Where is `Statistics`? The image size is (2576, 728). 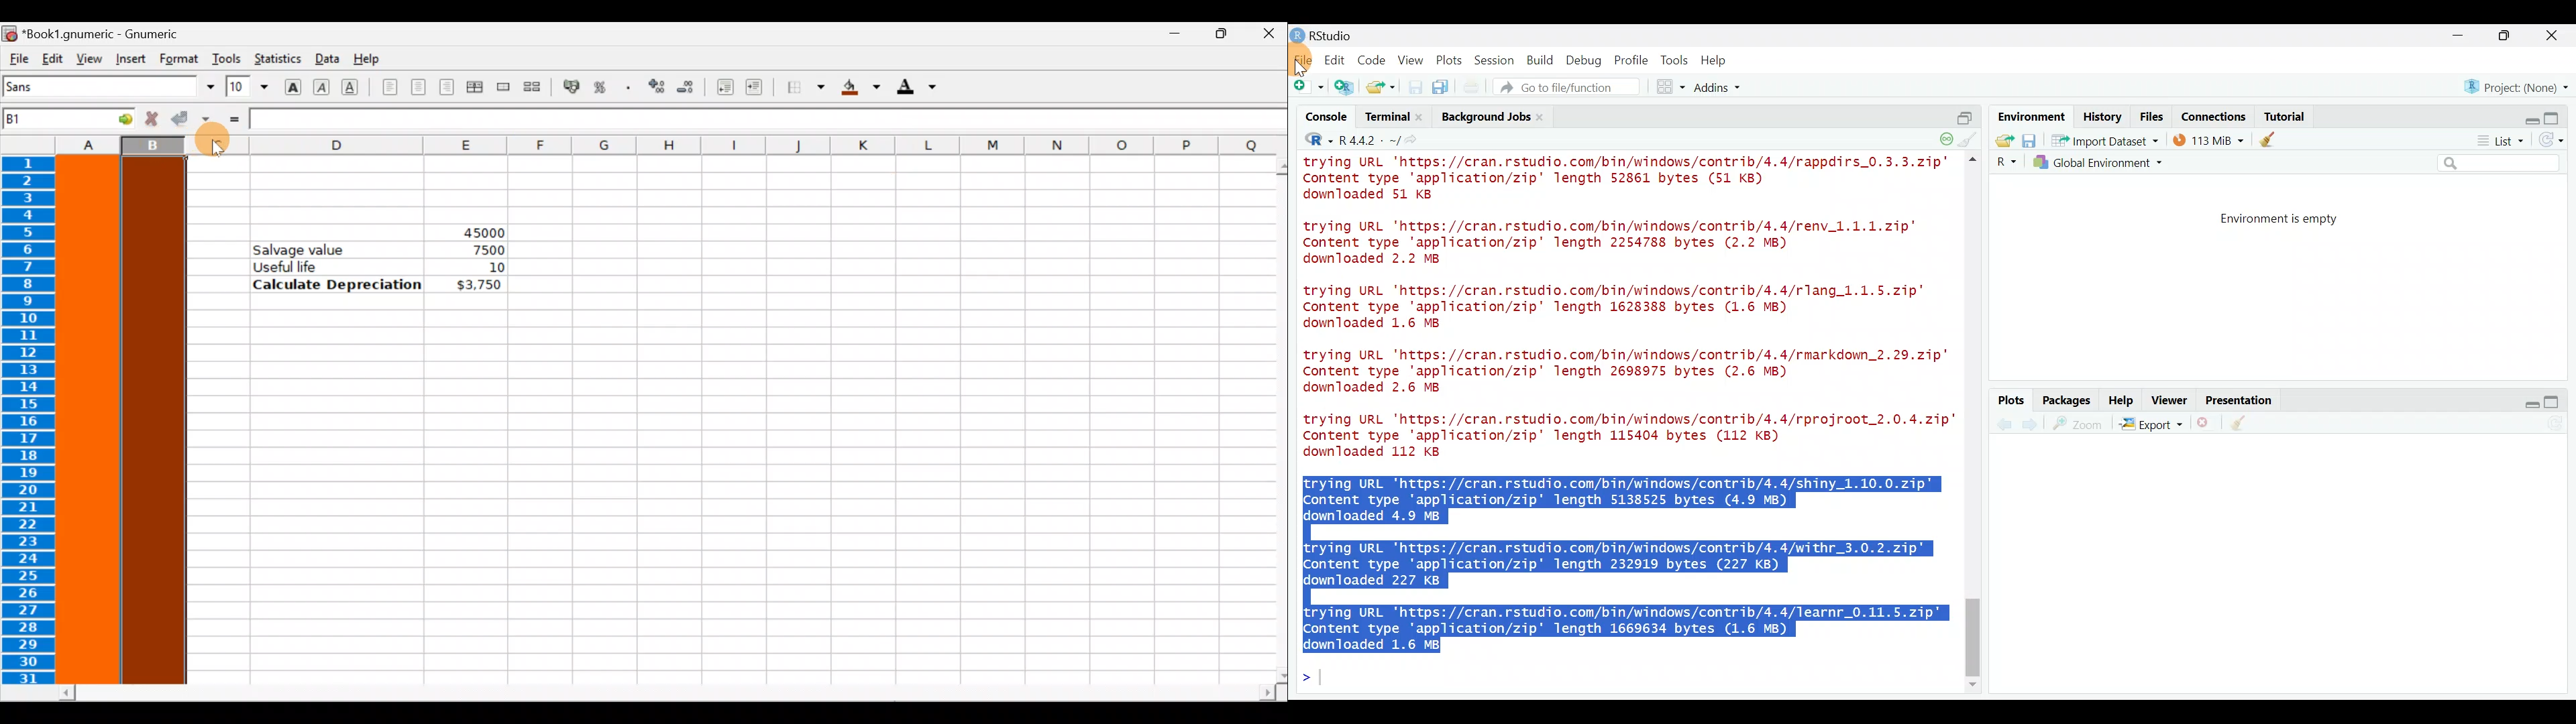
Statistics is located at coordinates (276, 60).